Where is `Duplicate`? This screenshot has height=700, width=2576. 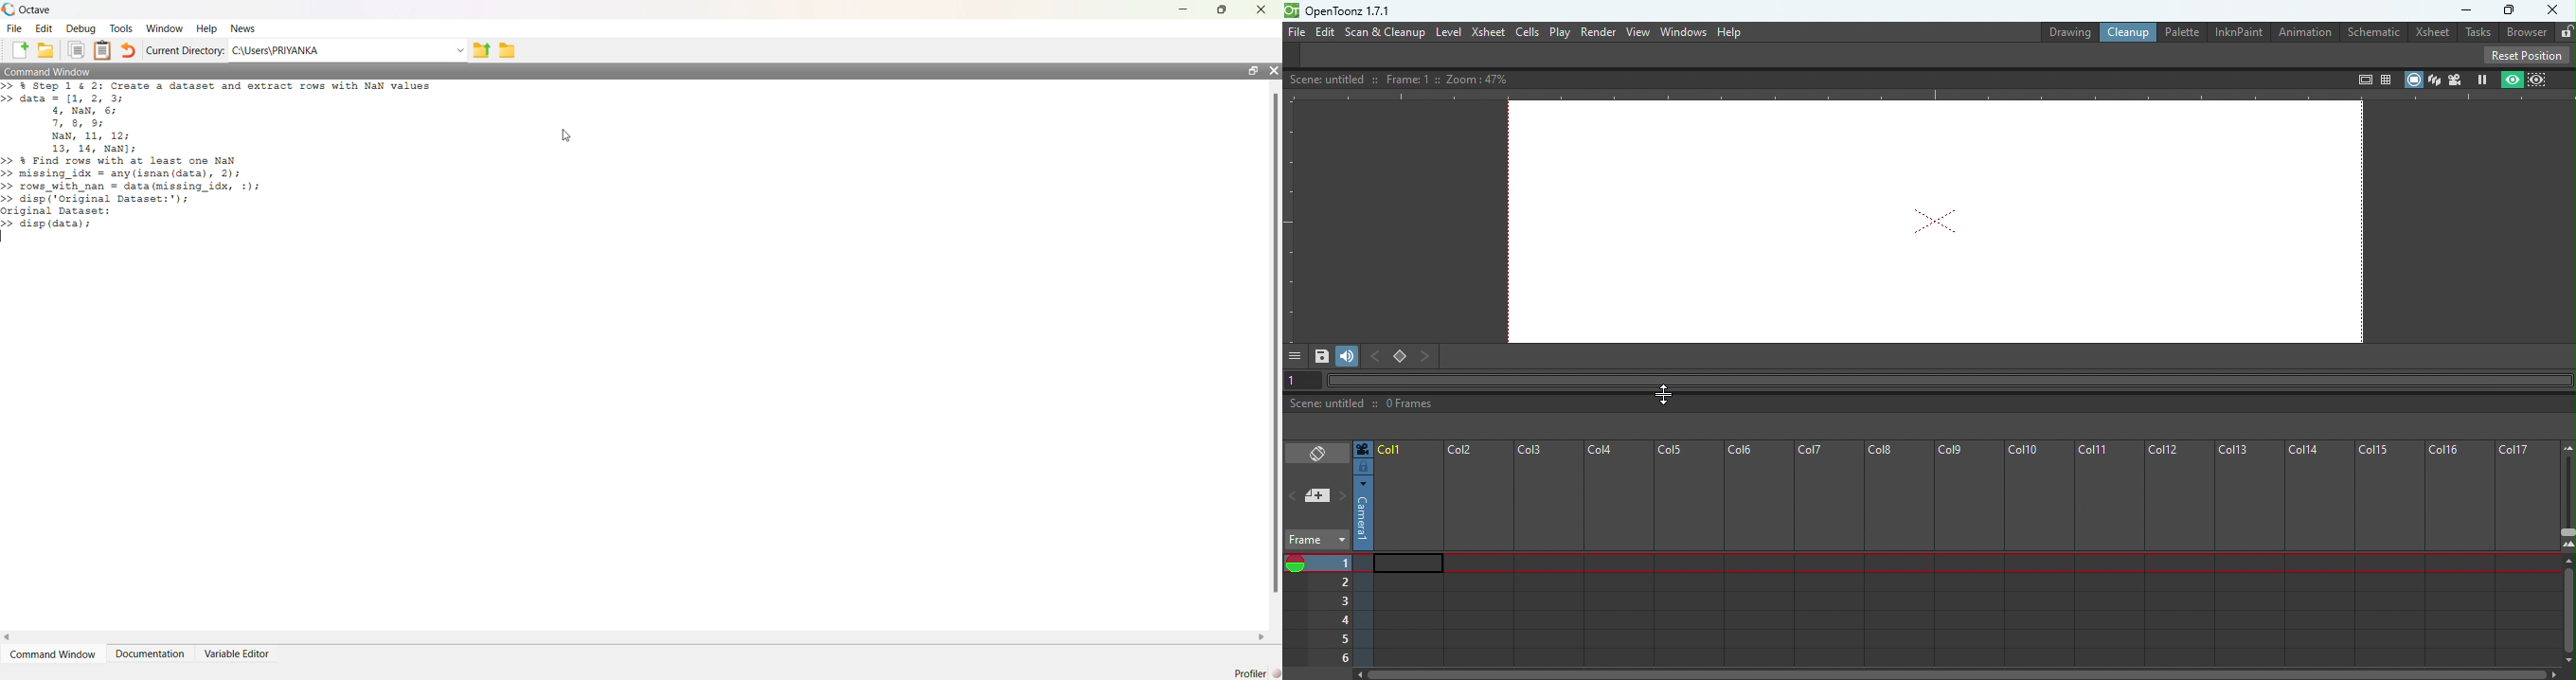 Duplicate is located at coordinates (76, 50).